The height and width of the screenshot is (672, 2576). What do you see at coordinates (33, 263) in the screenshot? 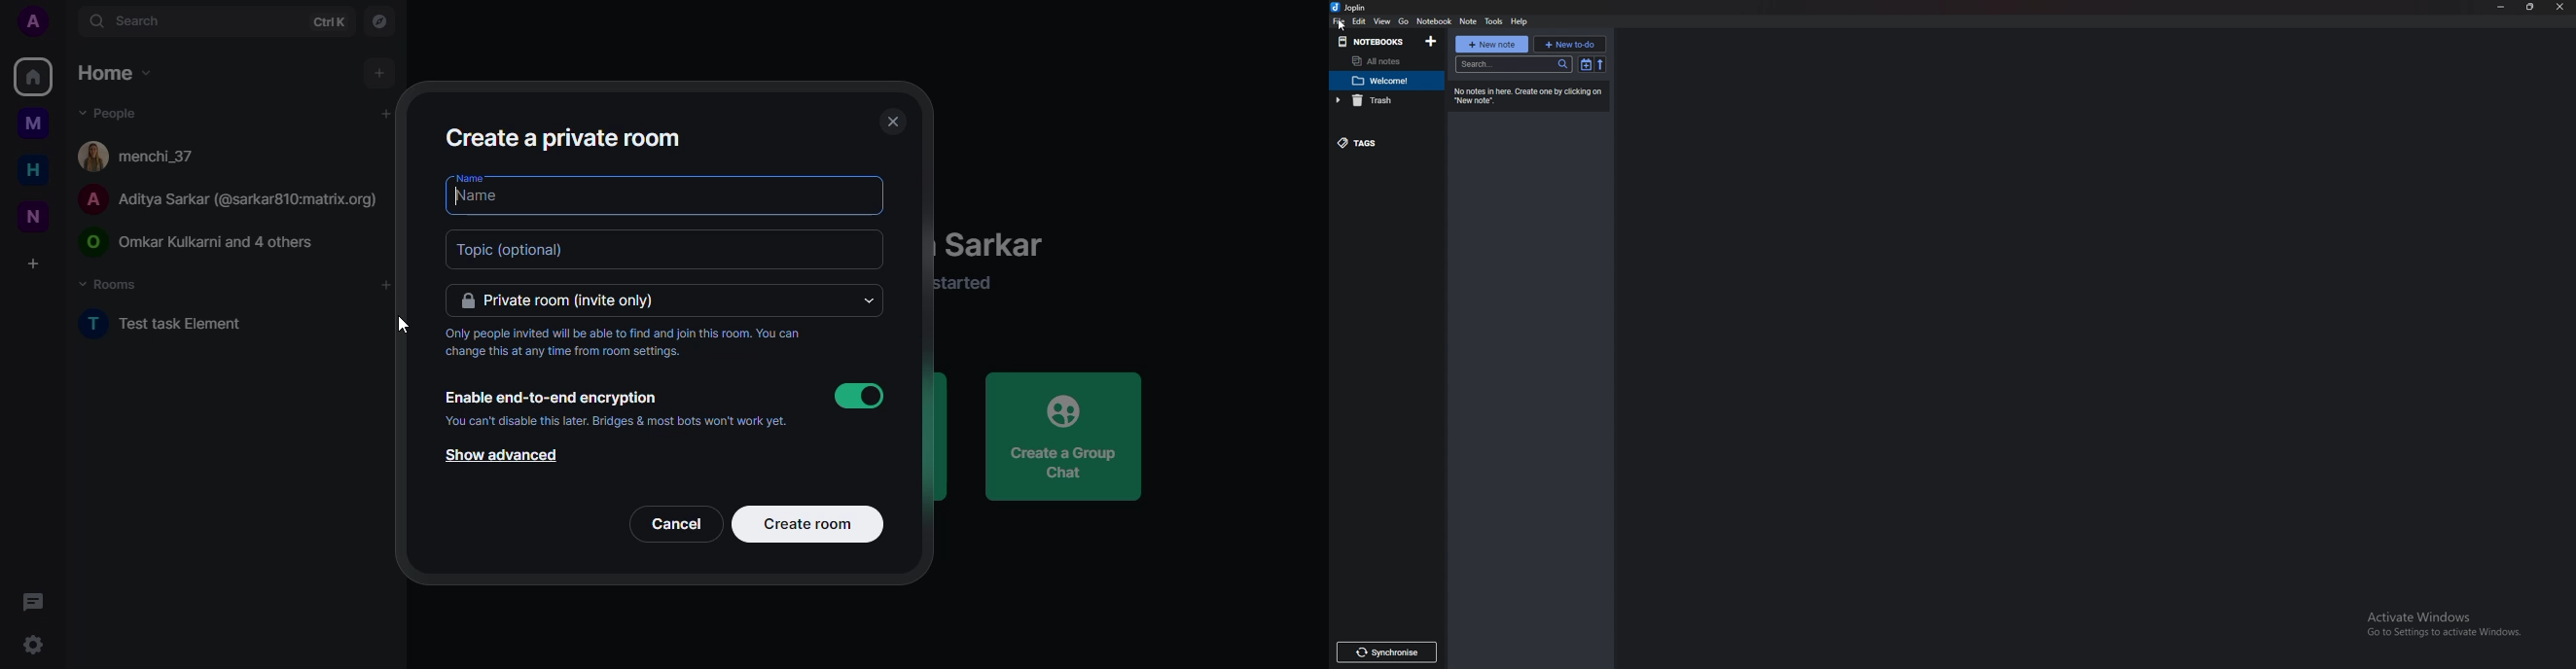
I see `create a space` at bounding box center [33, 263].